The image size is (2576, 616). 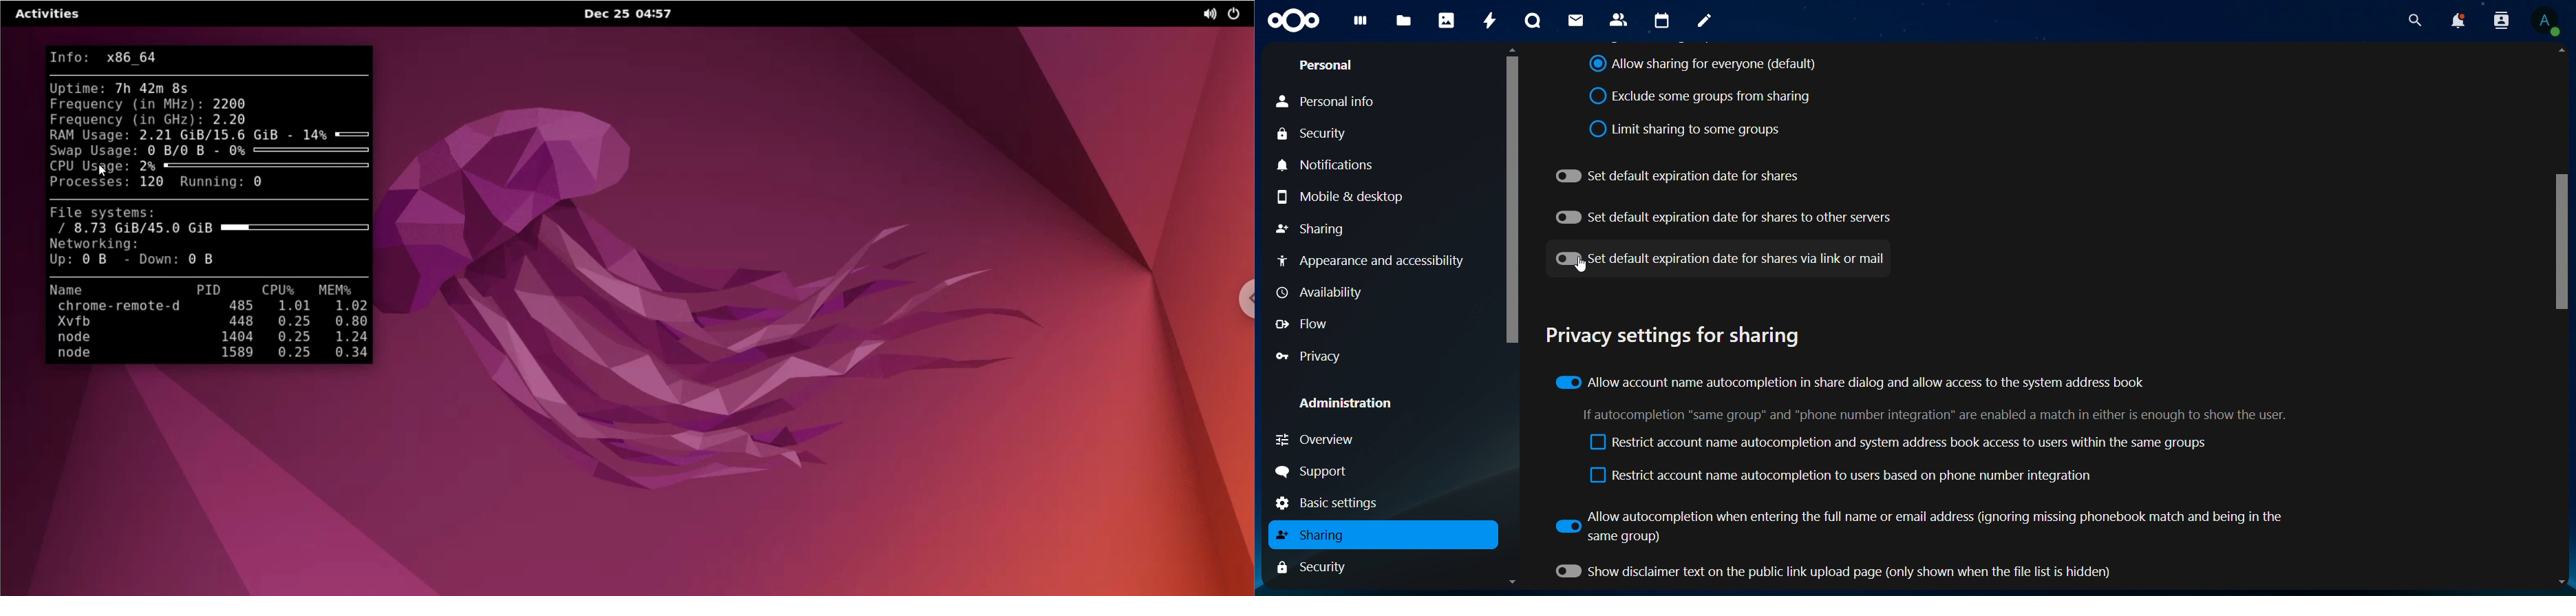 What do you see at coordinates (1315, 356) in the screenshot?
I see `privacy` at bounding box center [1315, 356].